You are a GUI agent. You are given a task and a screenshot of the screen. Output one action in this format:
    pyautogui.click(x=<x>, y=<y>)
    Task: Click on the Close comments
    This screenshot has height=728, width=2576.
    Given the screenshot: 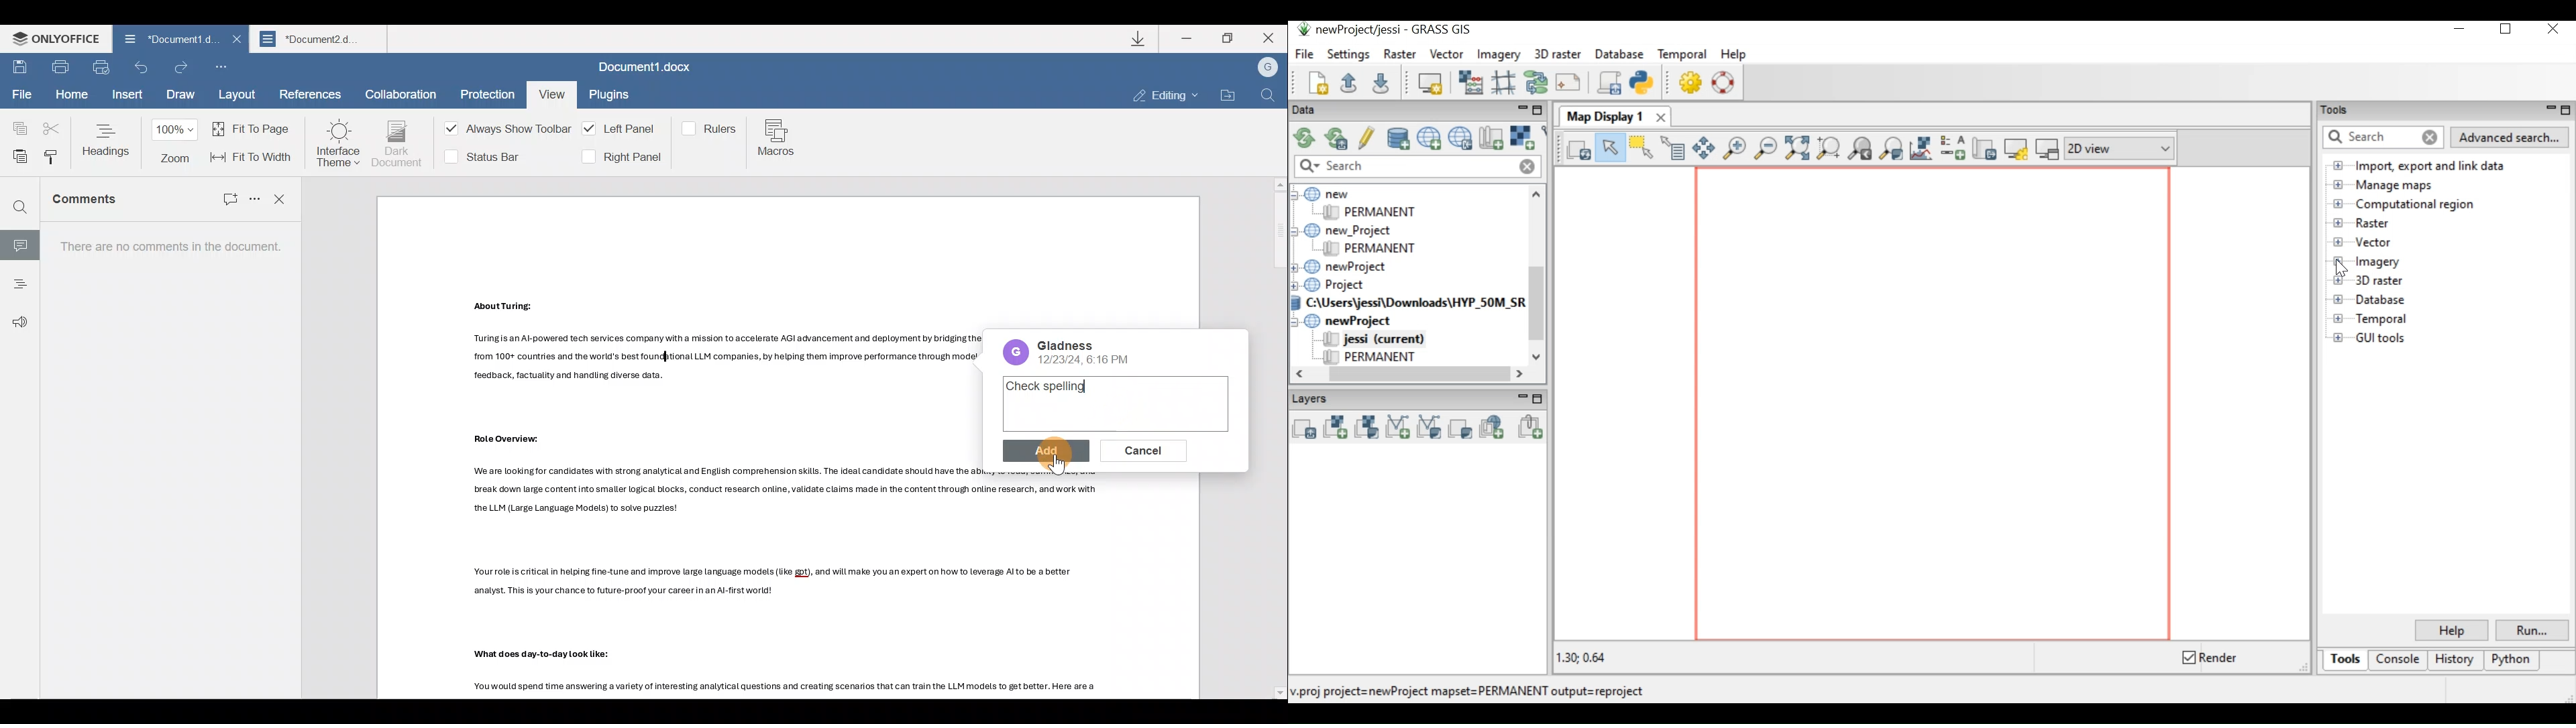 What is the action you would take?
    pyautogui.click(x=280, y=198)
    